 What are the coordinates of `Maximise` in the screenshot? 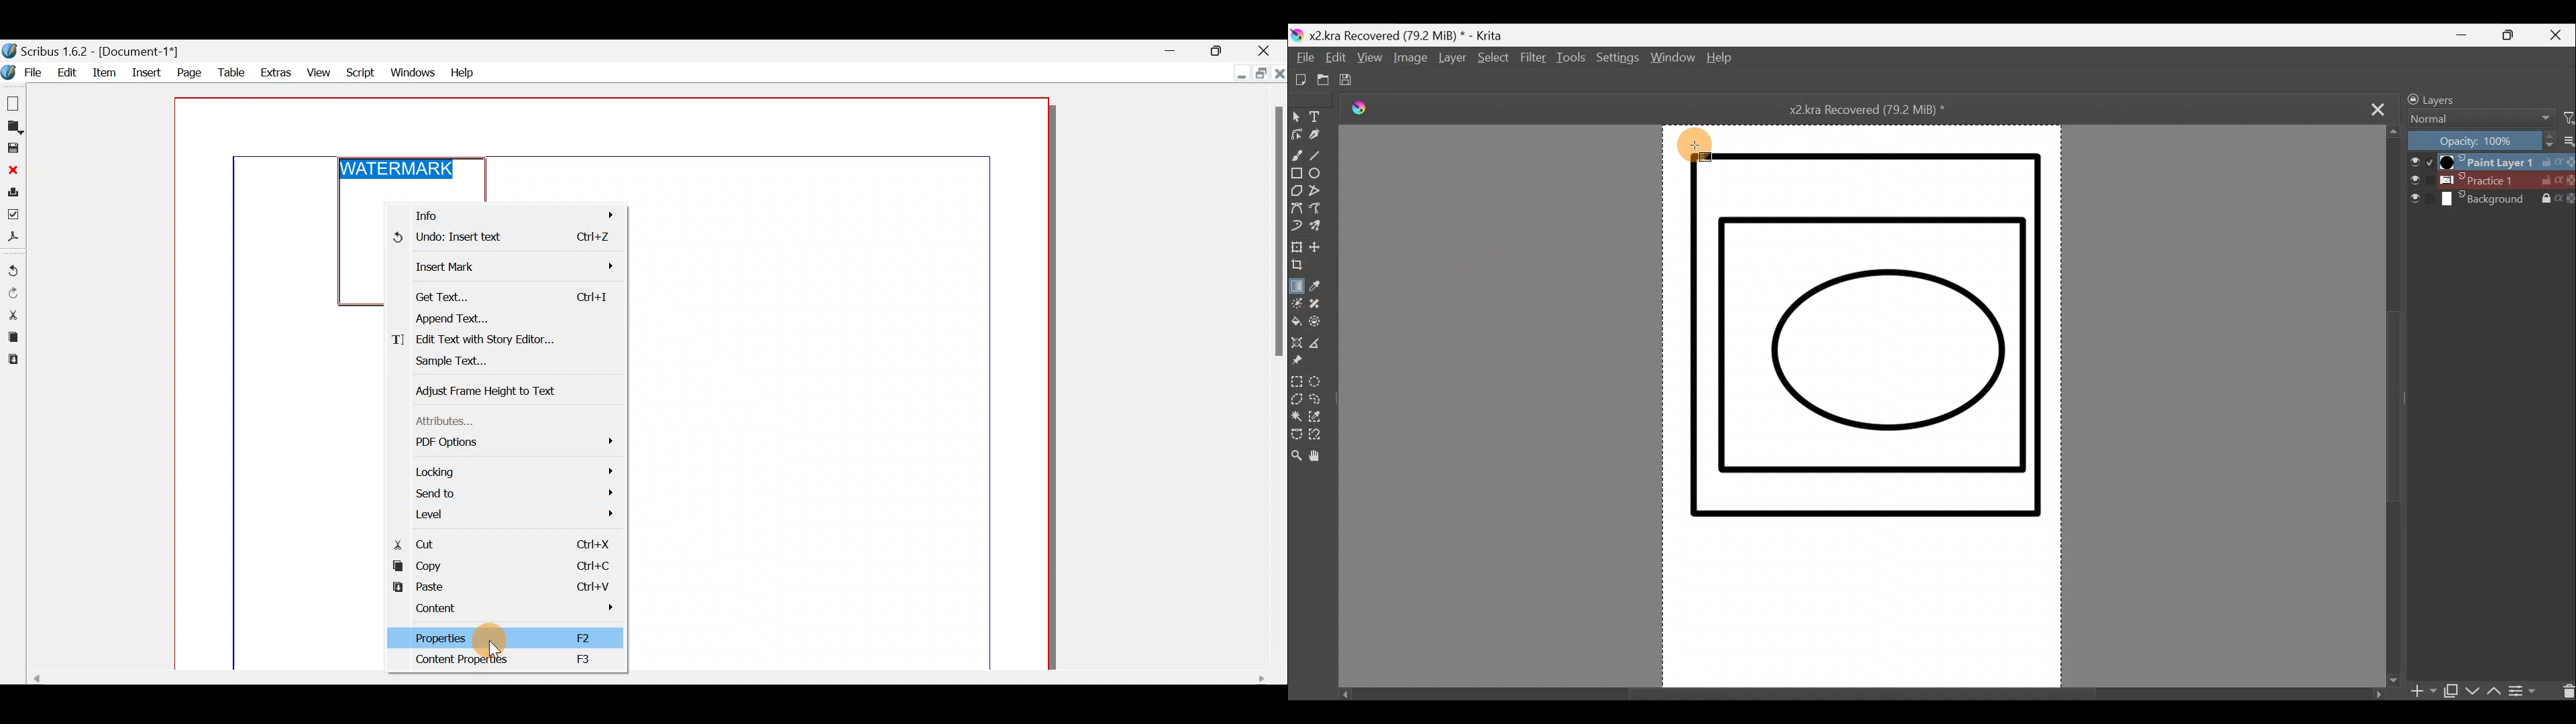 It's located at (1218, 49).